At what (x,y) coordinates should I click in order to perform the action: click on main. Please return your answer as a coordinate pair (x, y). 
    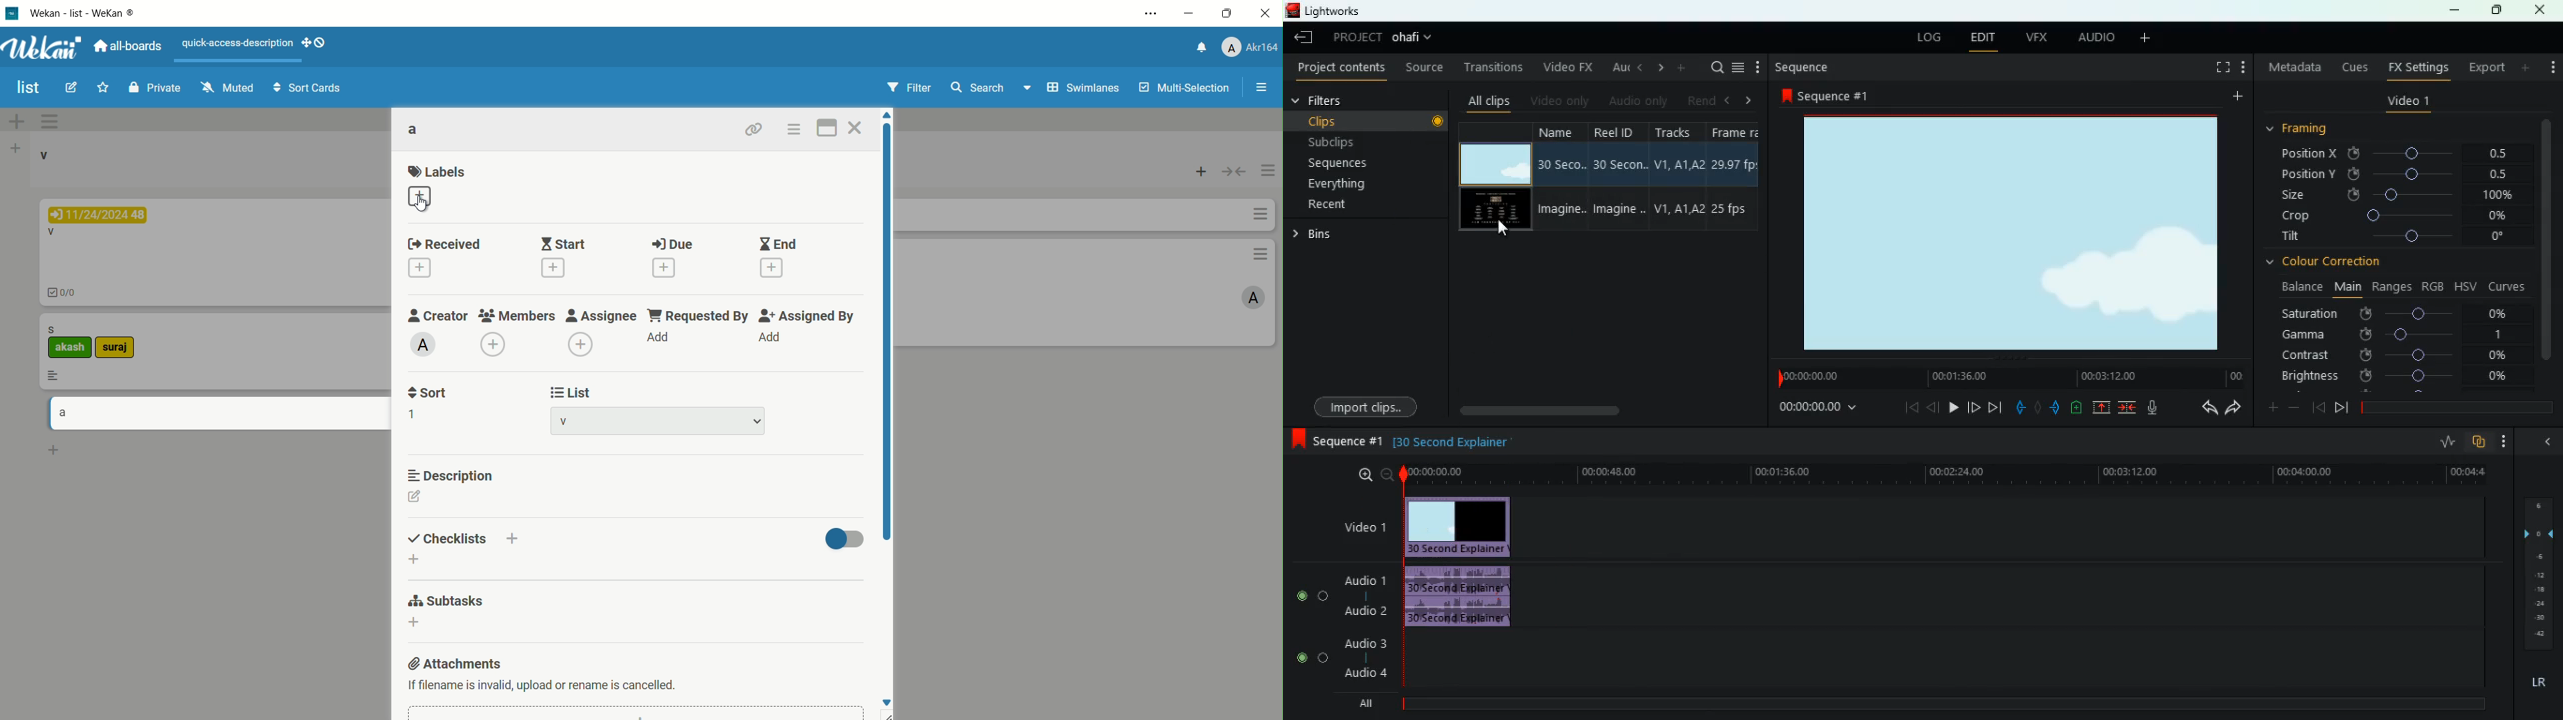
    Looking at the image, I should click on (2347, 285).